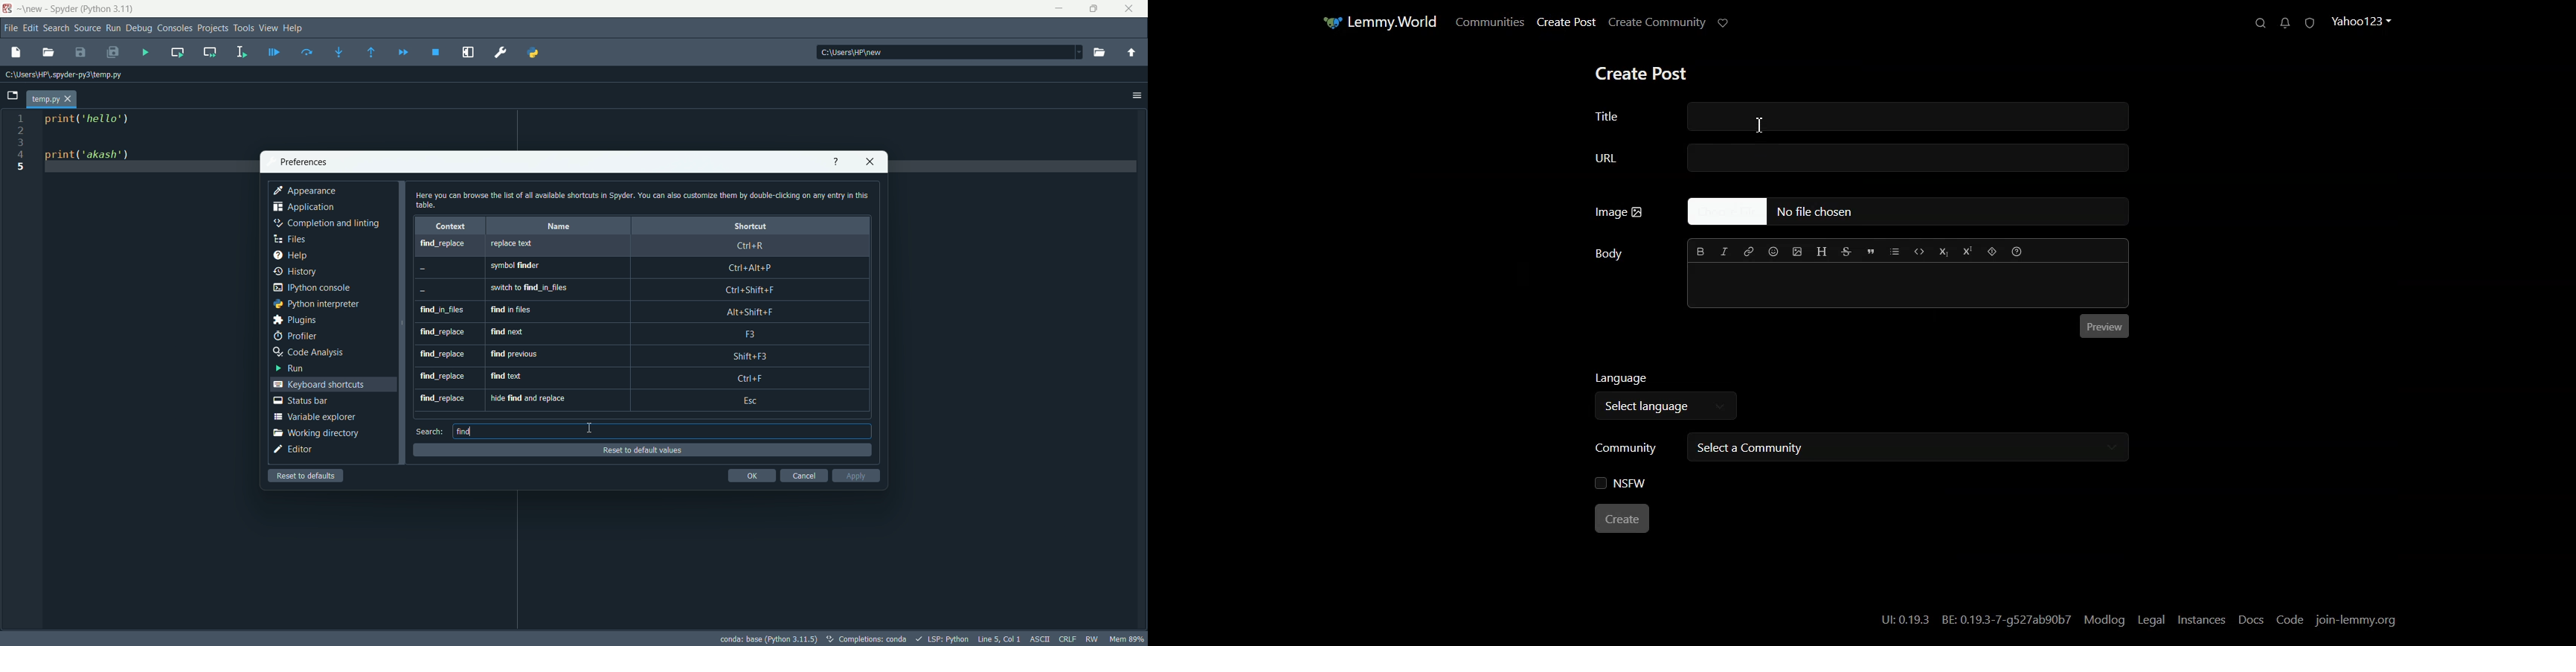 Image resolution: width=2576 pixels, height=672 pixels. I want to click on Hyperlink, so click(1750, 252).